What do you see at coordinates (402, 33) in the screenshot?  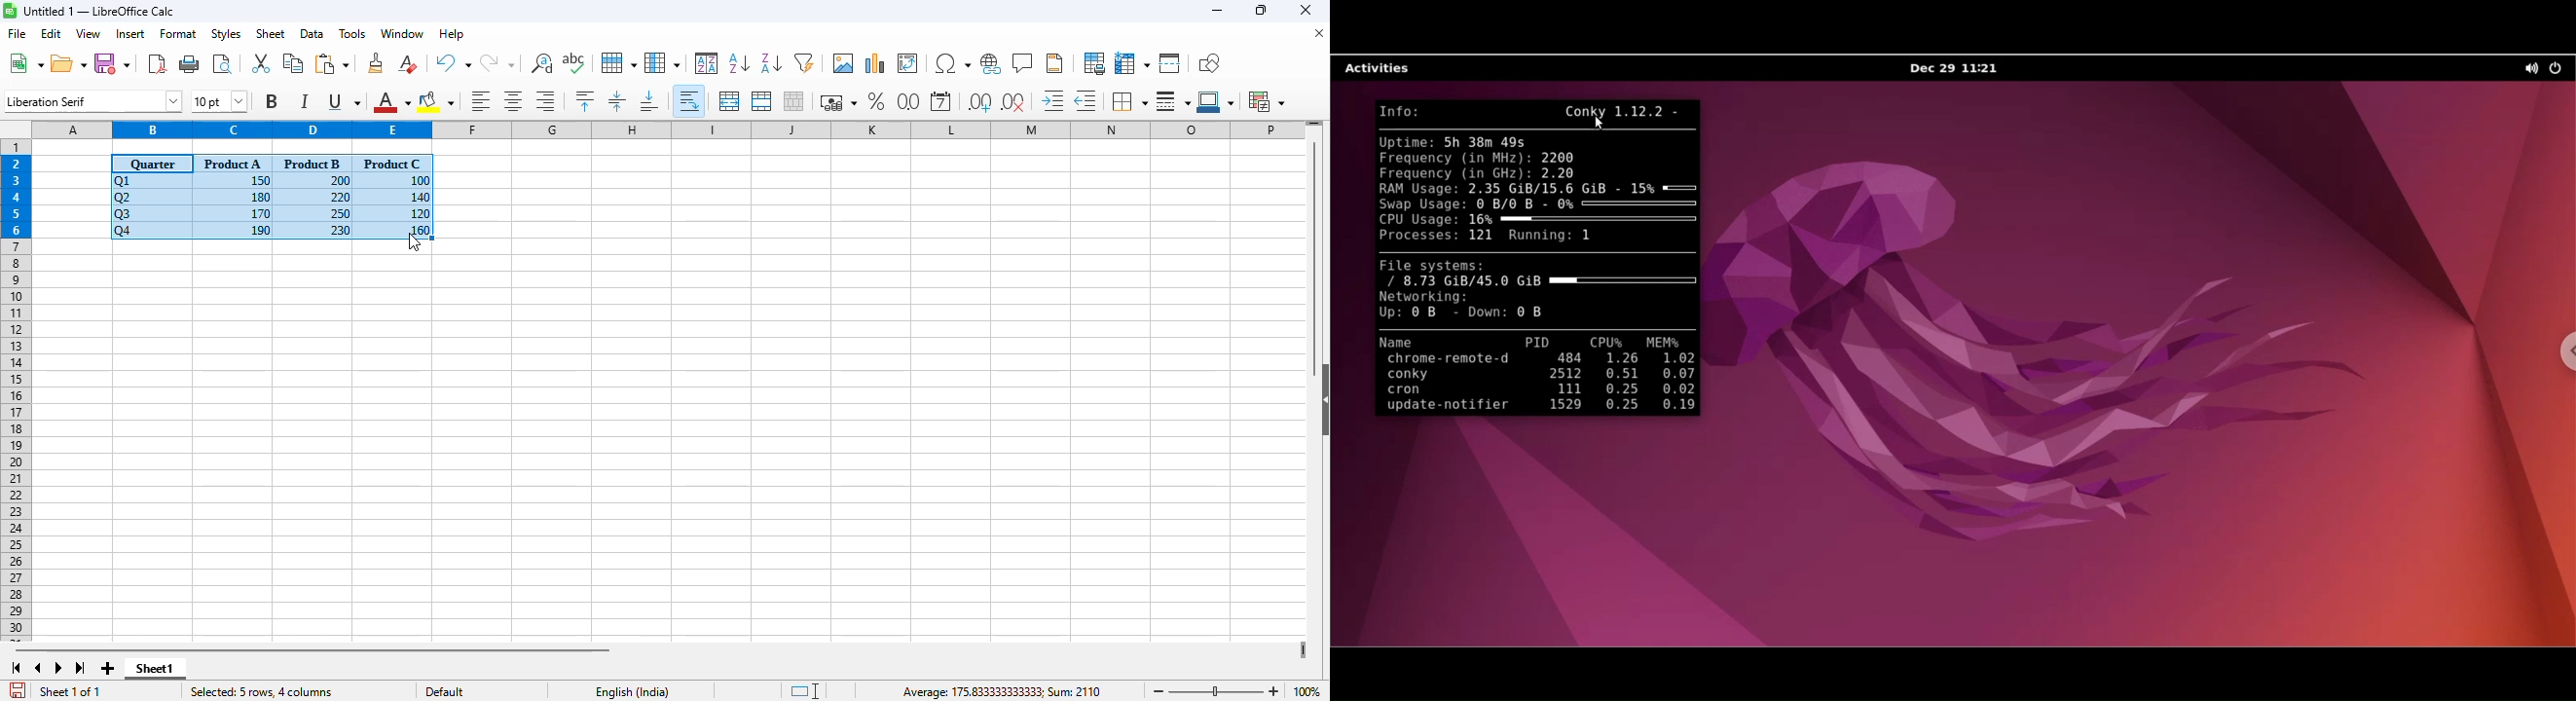 I see `window` at bounding box center [402, 33].